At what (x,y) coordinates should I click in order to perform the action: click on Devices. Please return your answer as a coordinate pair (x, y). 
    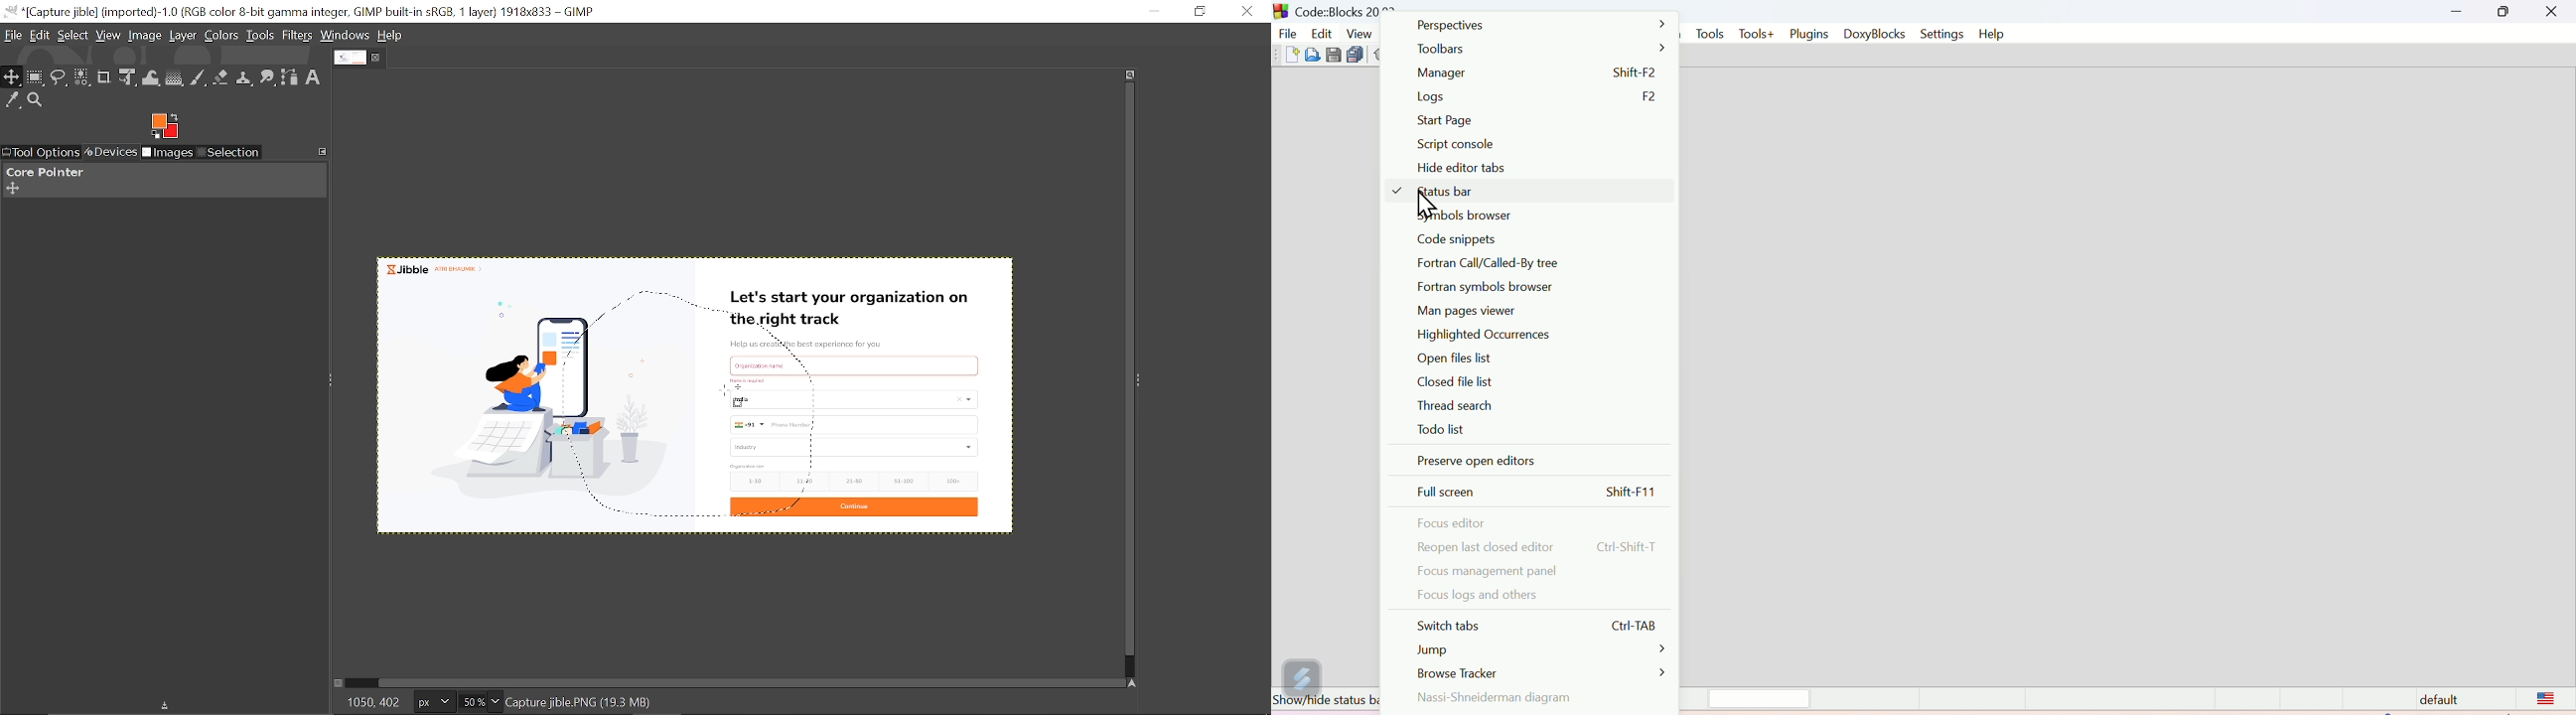
    Looking at the image, I should click on (109, 153).